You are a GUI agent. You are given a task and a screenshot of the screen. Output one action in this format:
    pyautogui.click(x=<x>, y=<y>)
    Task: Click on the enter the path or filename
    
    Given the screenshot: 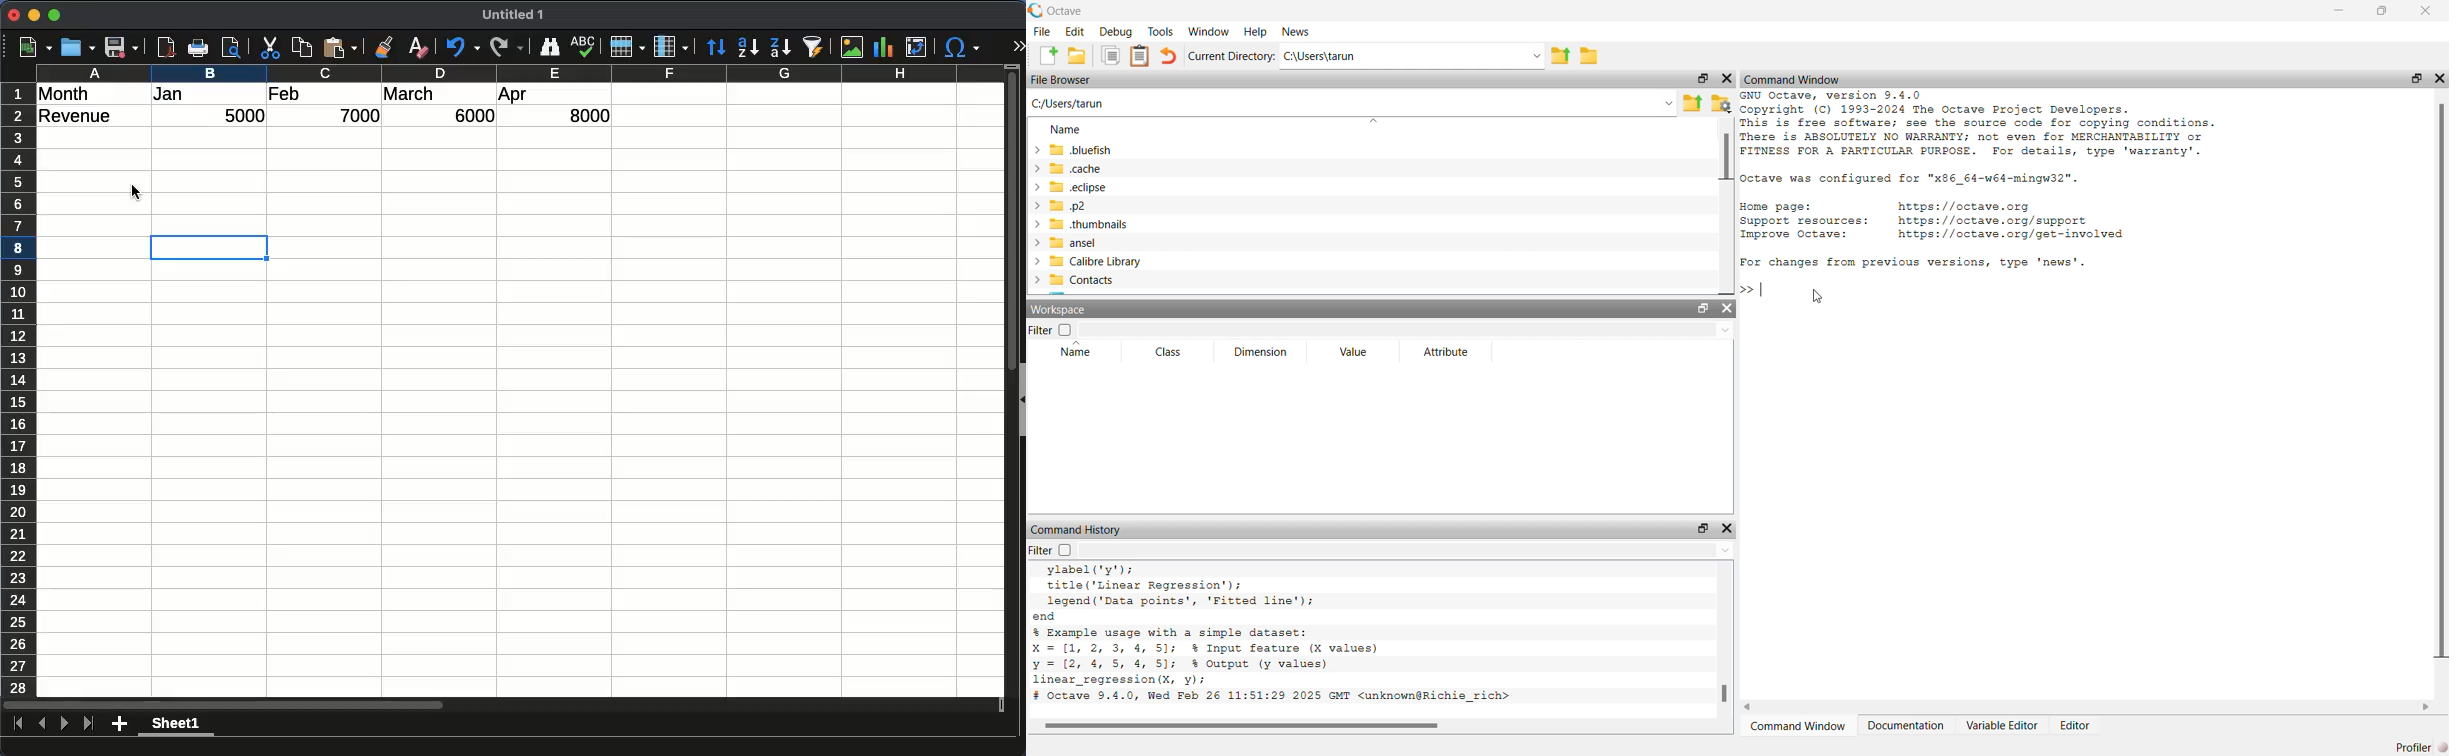 What is the action you would take?
    pyautogui.click(x=1350, y=105)
    